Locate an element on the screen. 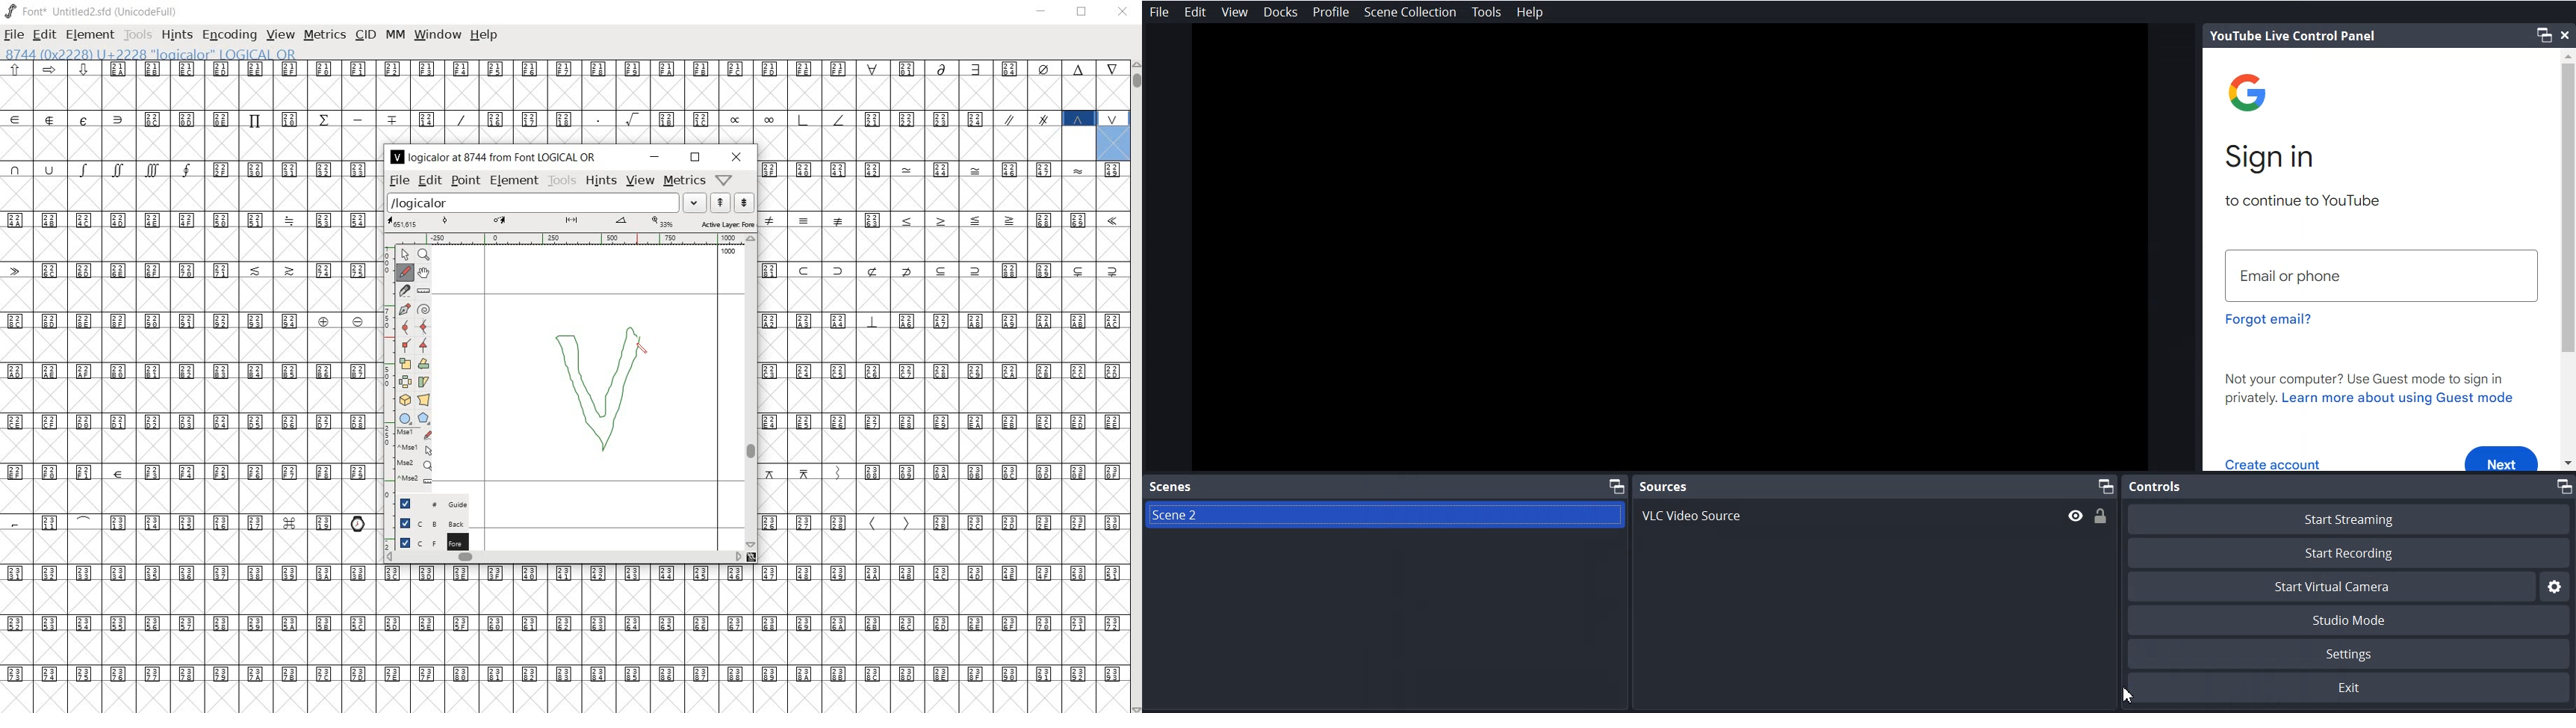 Image resolution: width=2576 pixels, height=728 pixels. Maximize is located at coordinates (2563, 487).